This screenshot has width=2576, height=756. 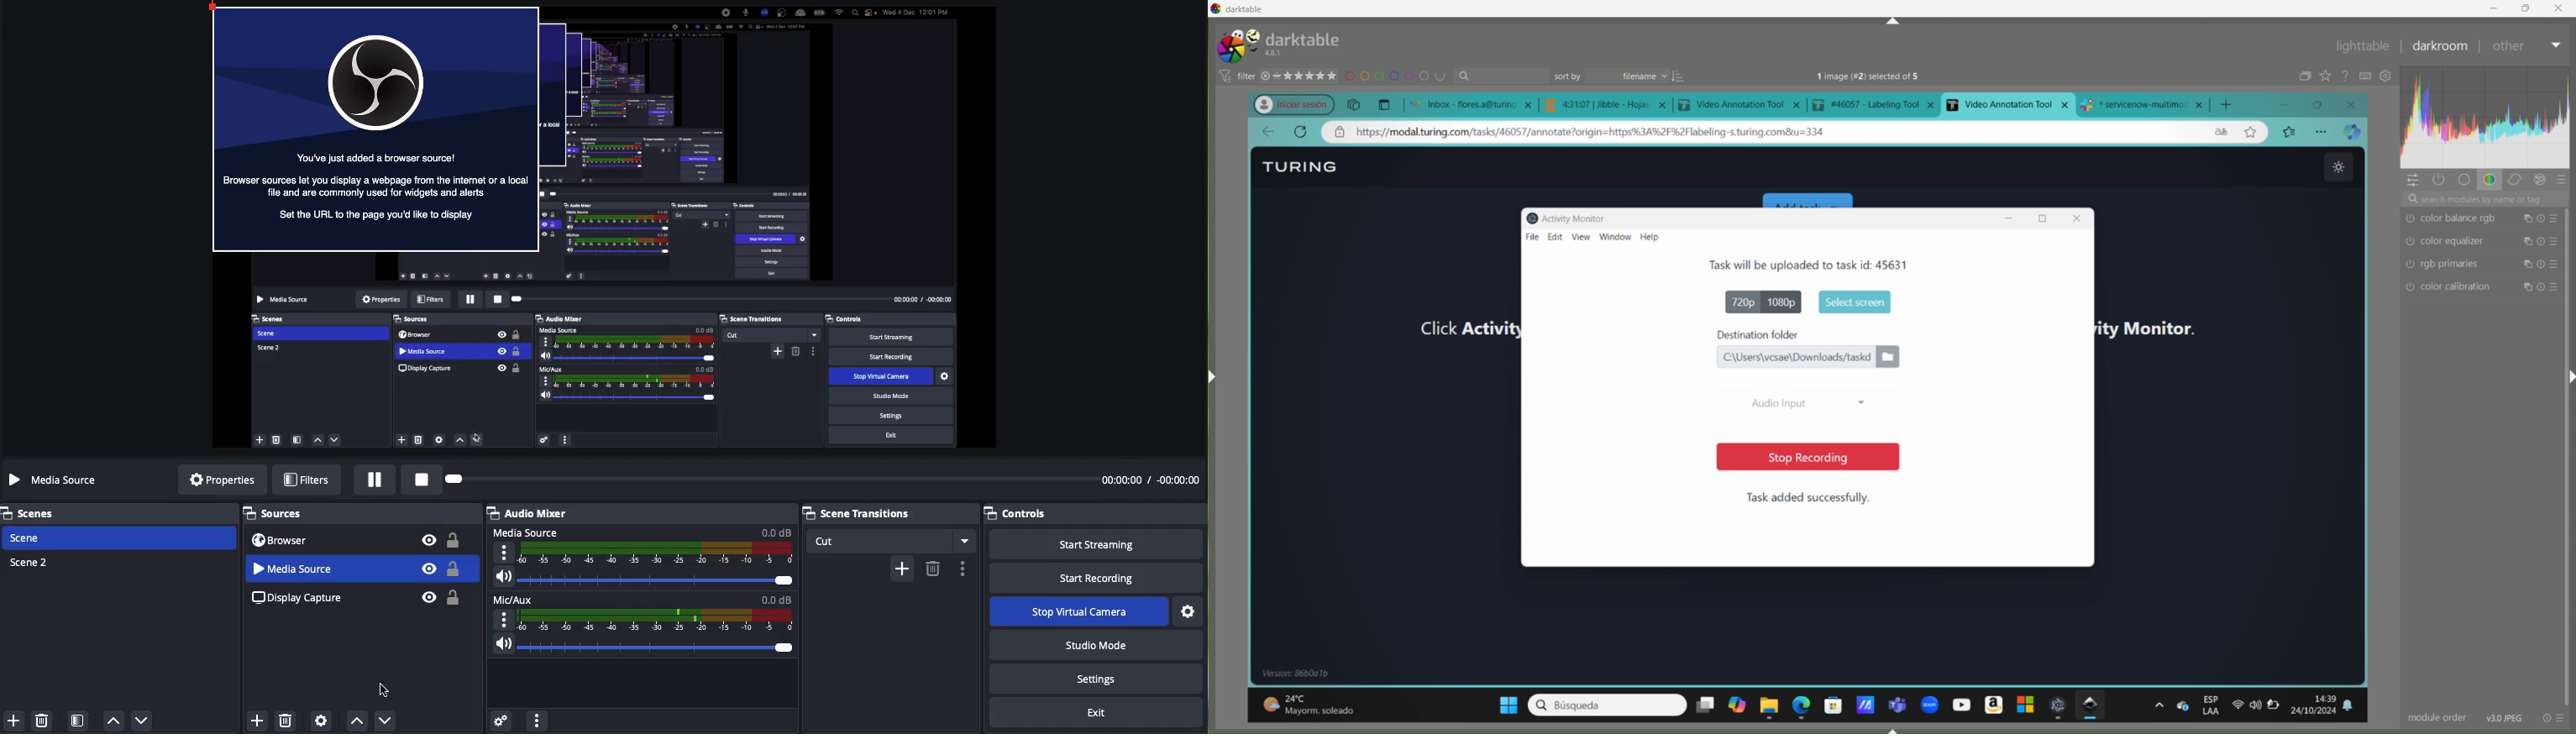 What do you see at coordinates (2336, 167) in the screenshot?
I see `theme change` at bounding box center [2336, 167].